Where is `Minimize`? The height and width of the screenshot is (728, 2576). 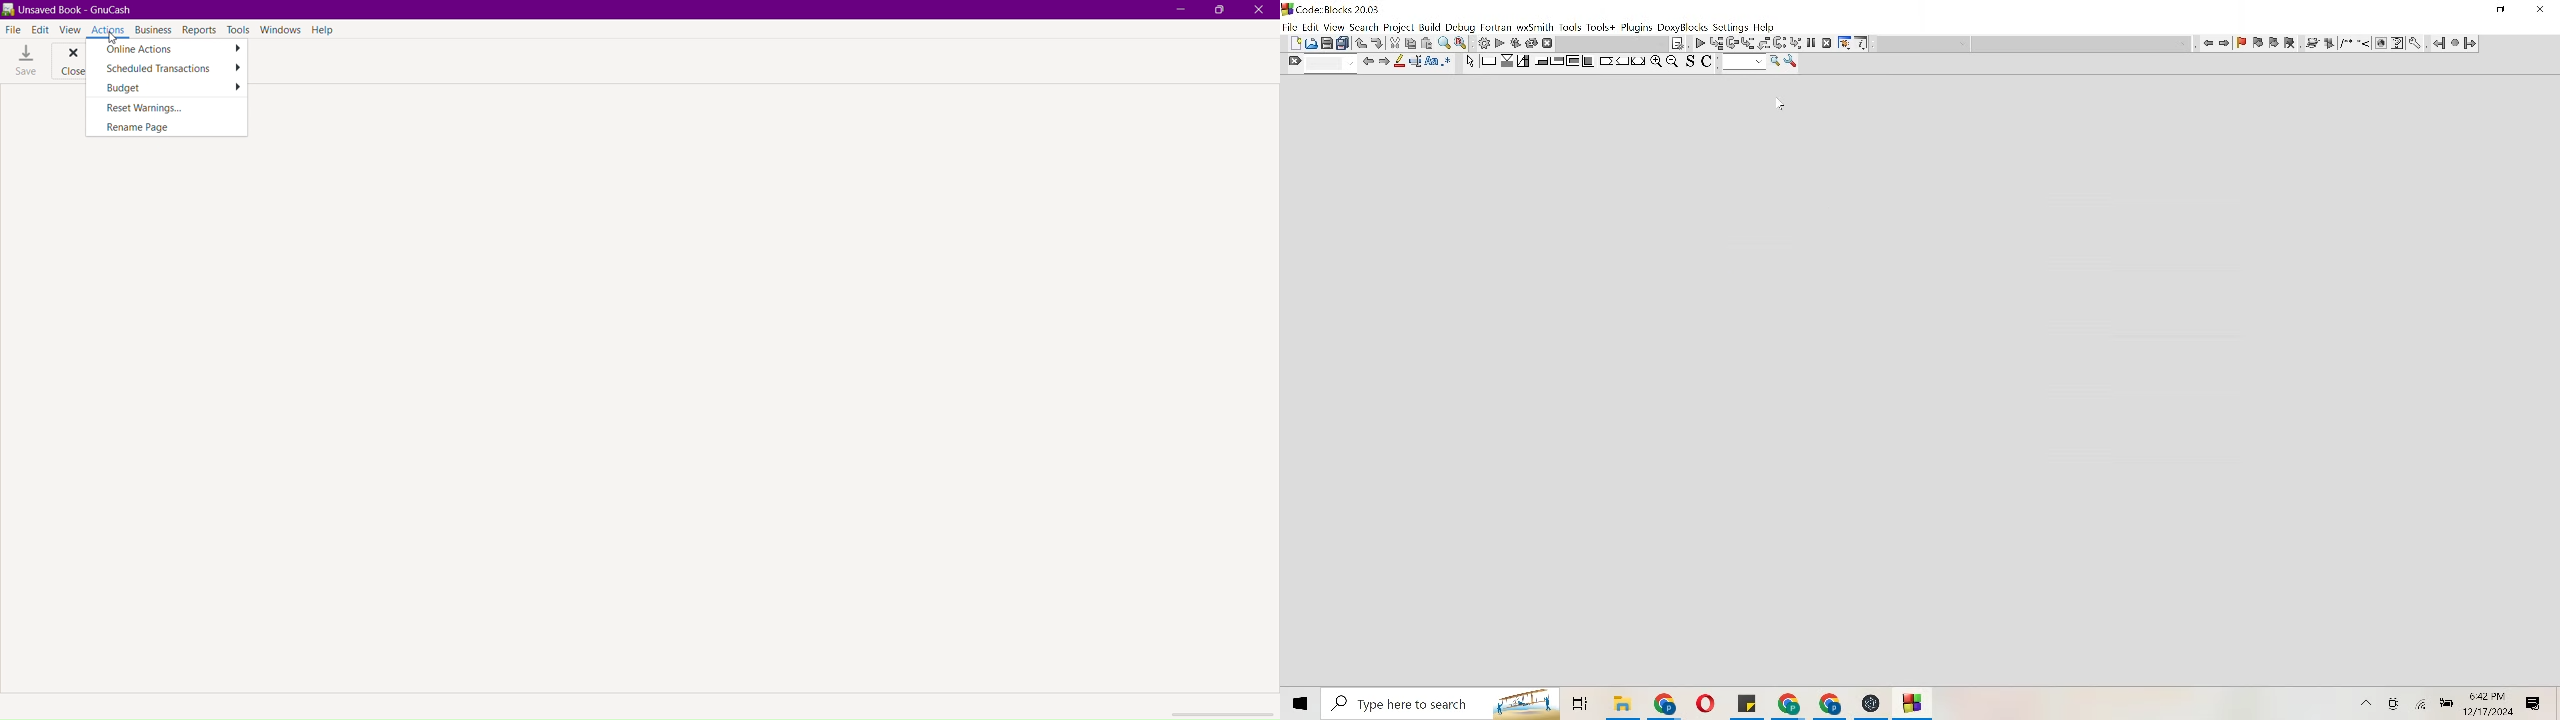 Minimize is located at coordinates (1179, 10).